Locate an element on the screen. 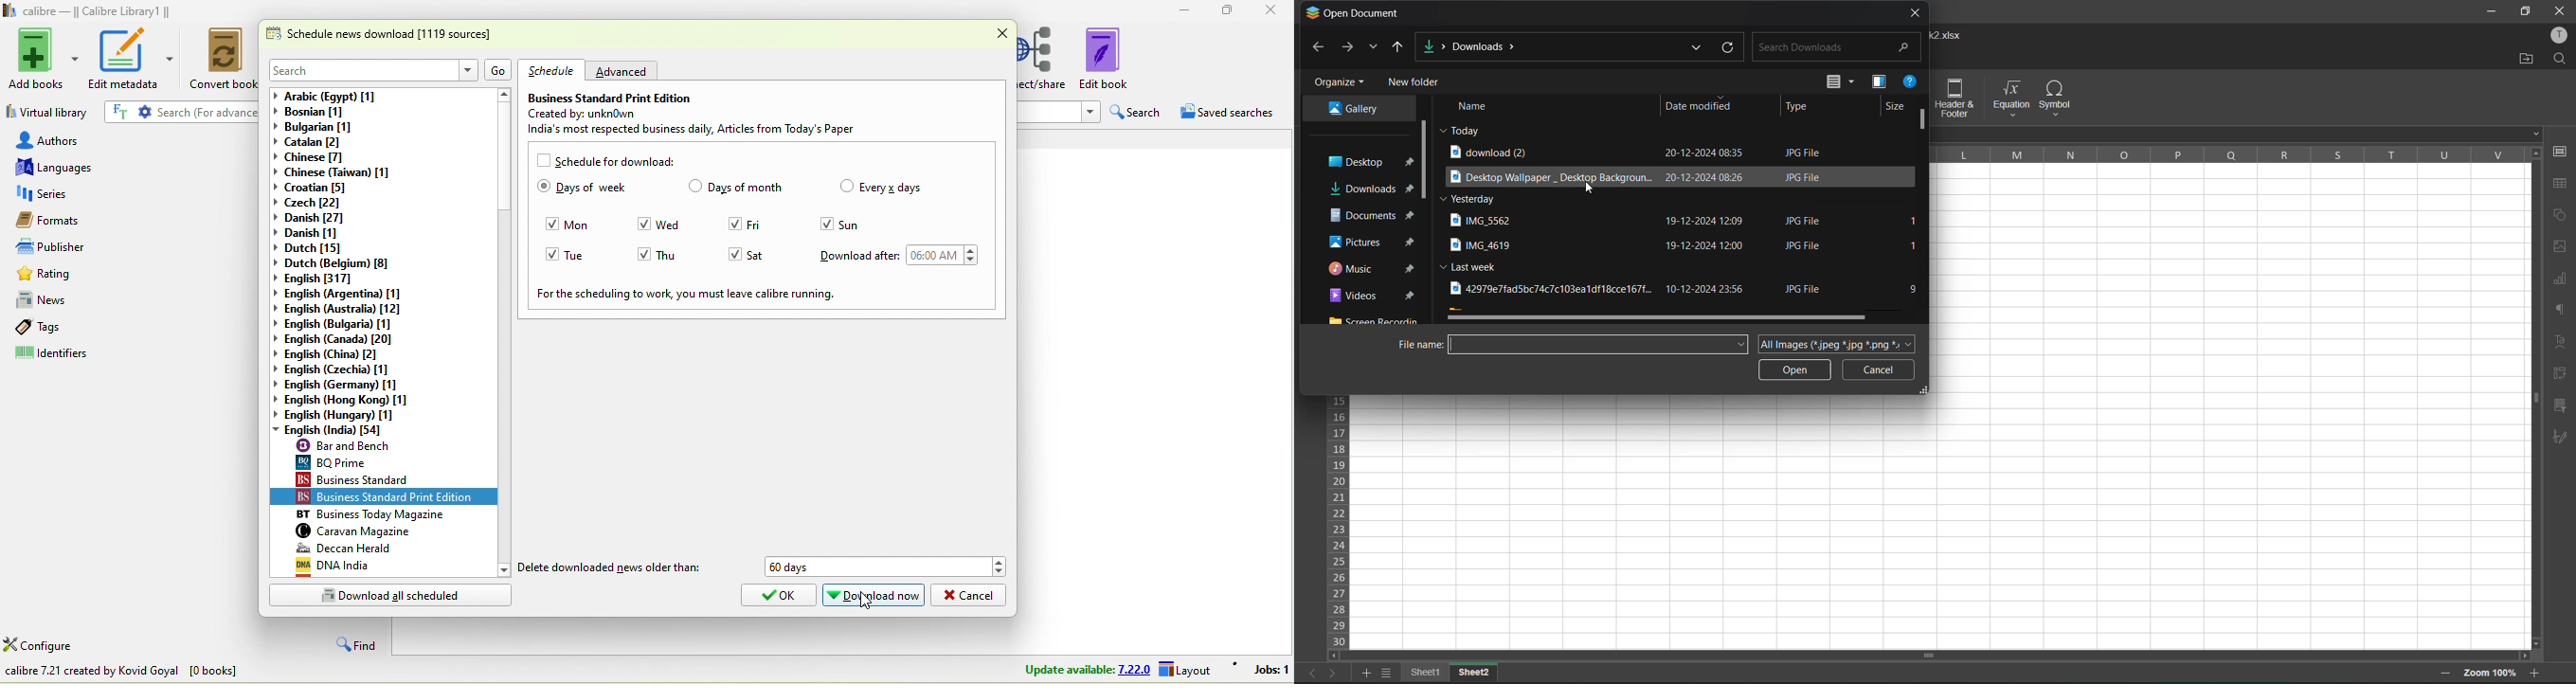  bar and bench is located at coordinates (387, 445).